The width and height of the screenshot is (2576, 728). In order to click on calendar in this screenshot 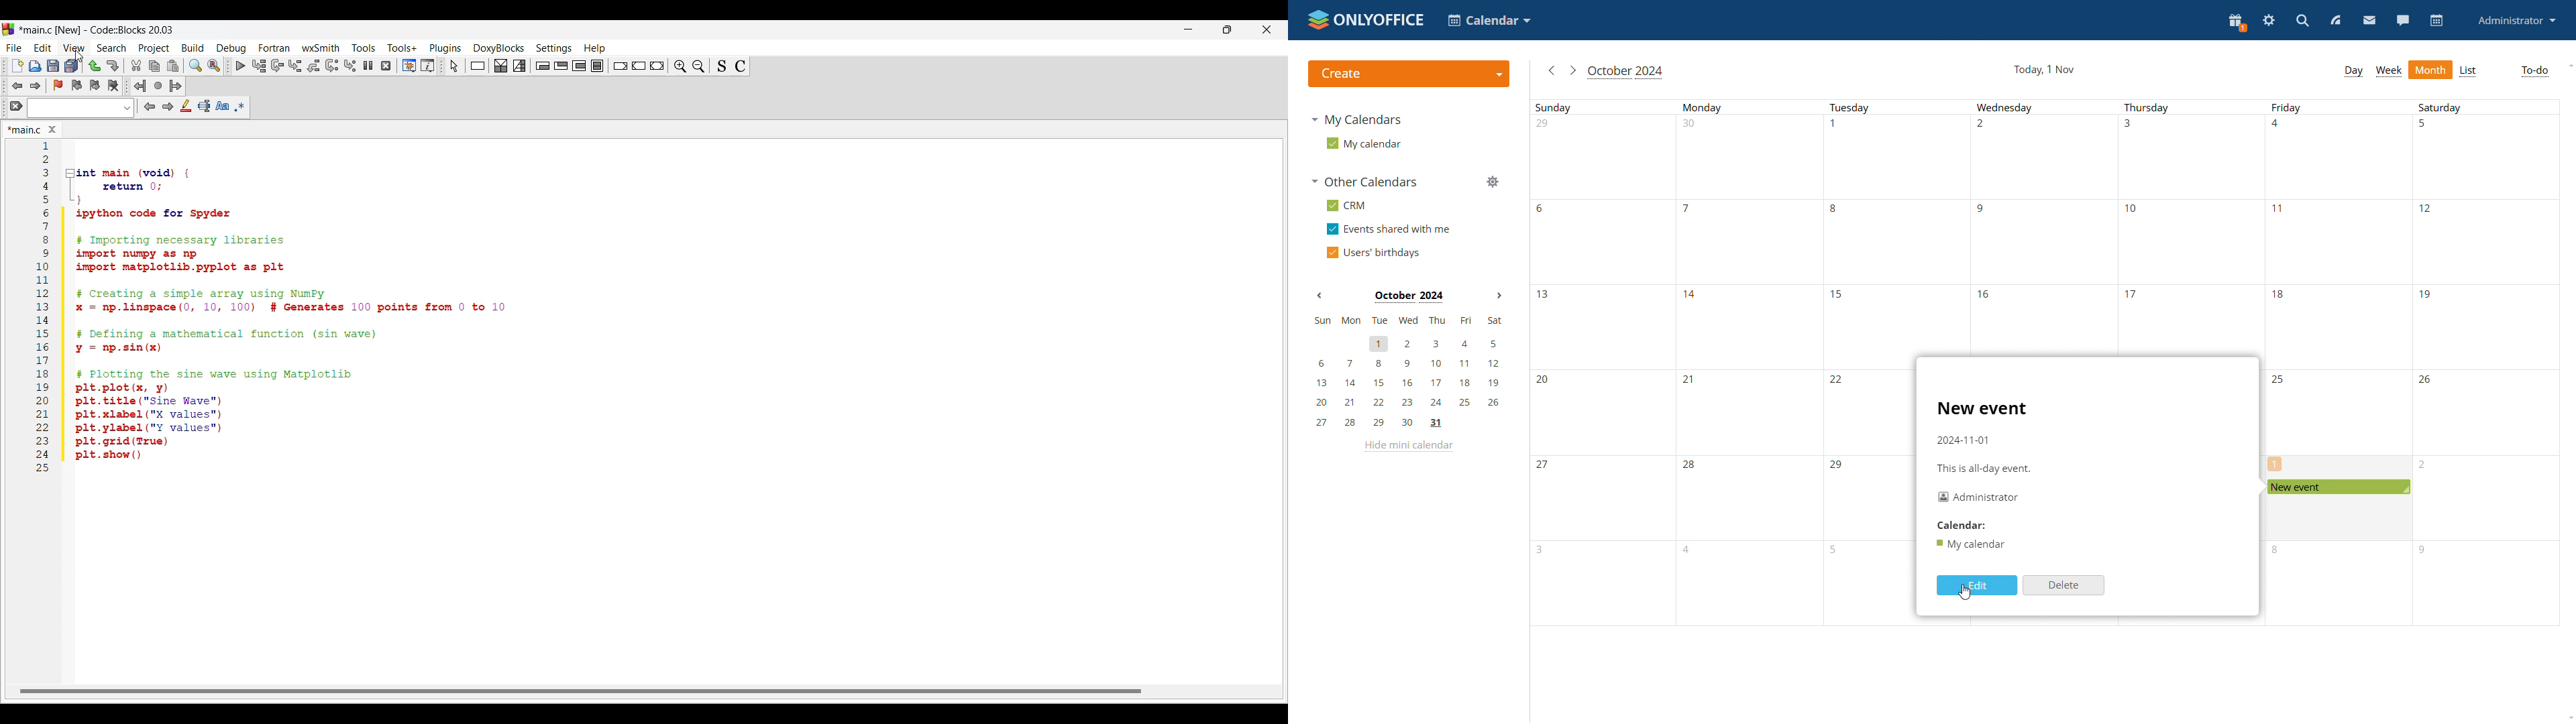, I will do `click(2437, 21)`.